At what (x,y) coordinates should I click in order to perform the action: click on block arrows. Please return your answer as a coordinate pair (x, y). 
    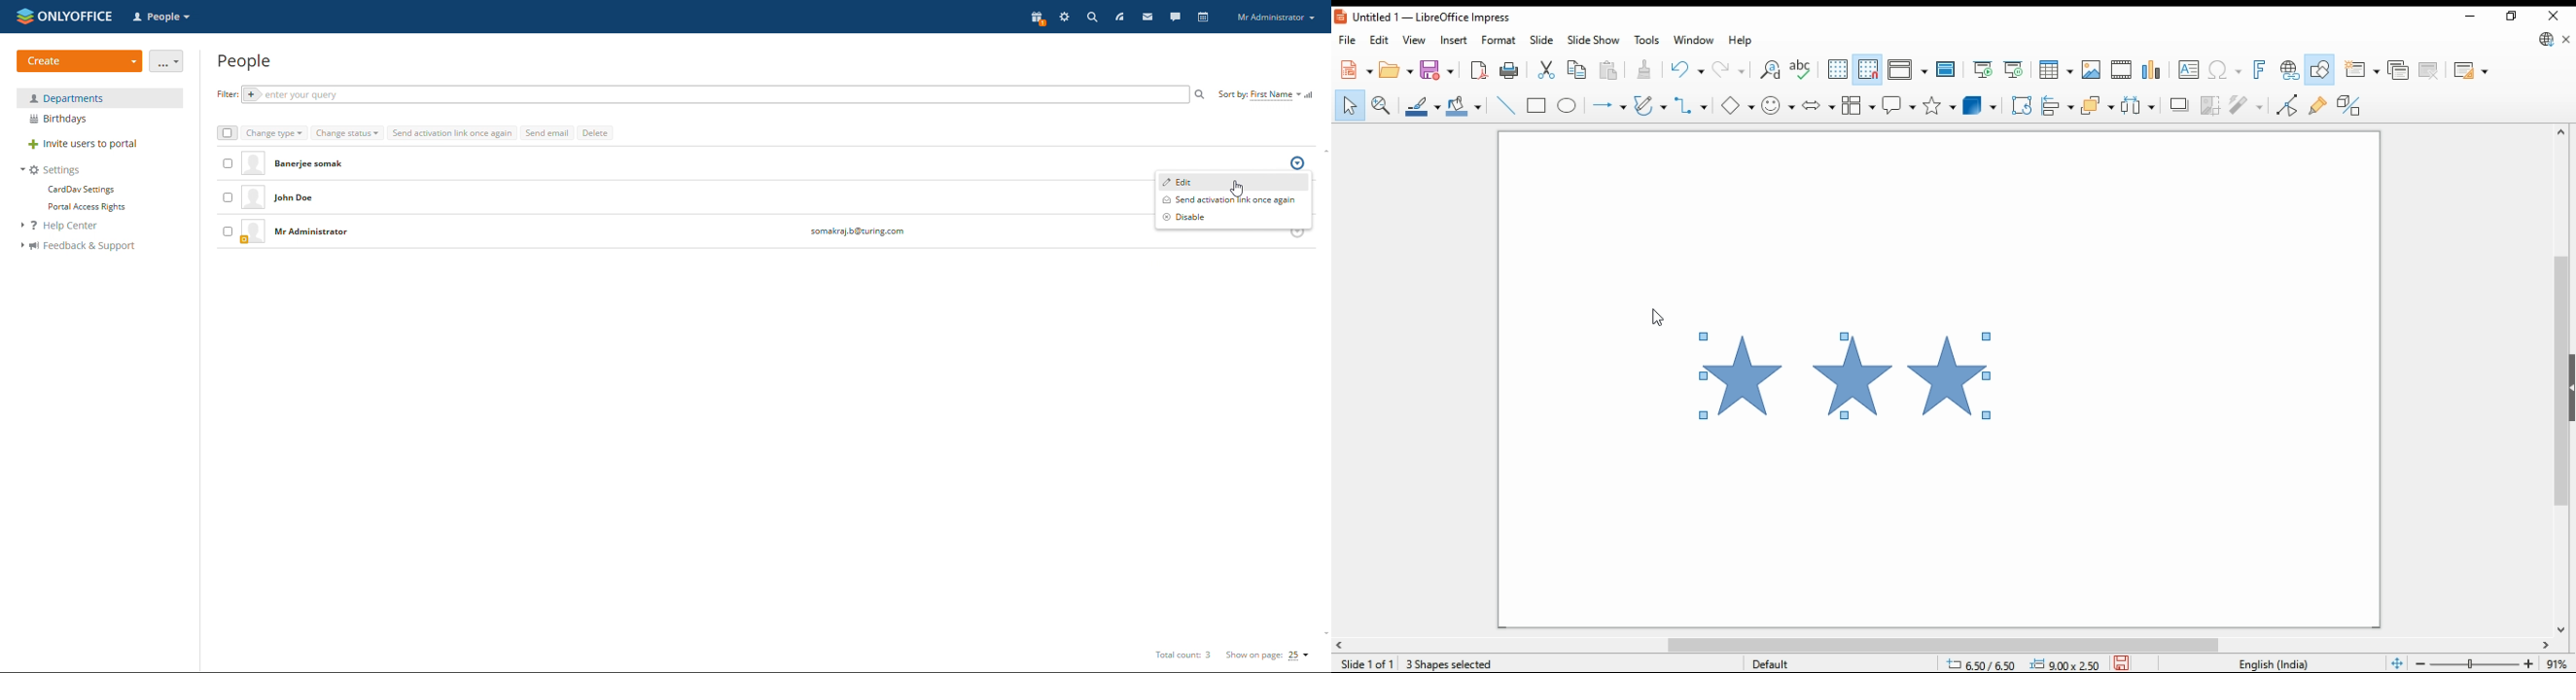
    Looking at the image, I should click on (1817, 104).